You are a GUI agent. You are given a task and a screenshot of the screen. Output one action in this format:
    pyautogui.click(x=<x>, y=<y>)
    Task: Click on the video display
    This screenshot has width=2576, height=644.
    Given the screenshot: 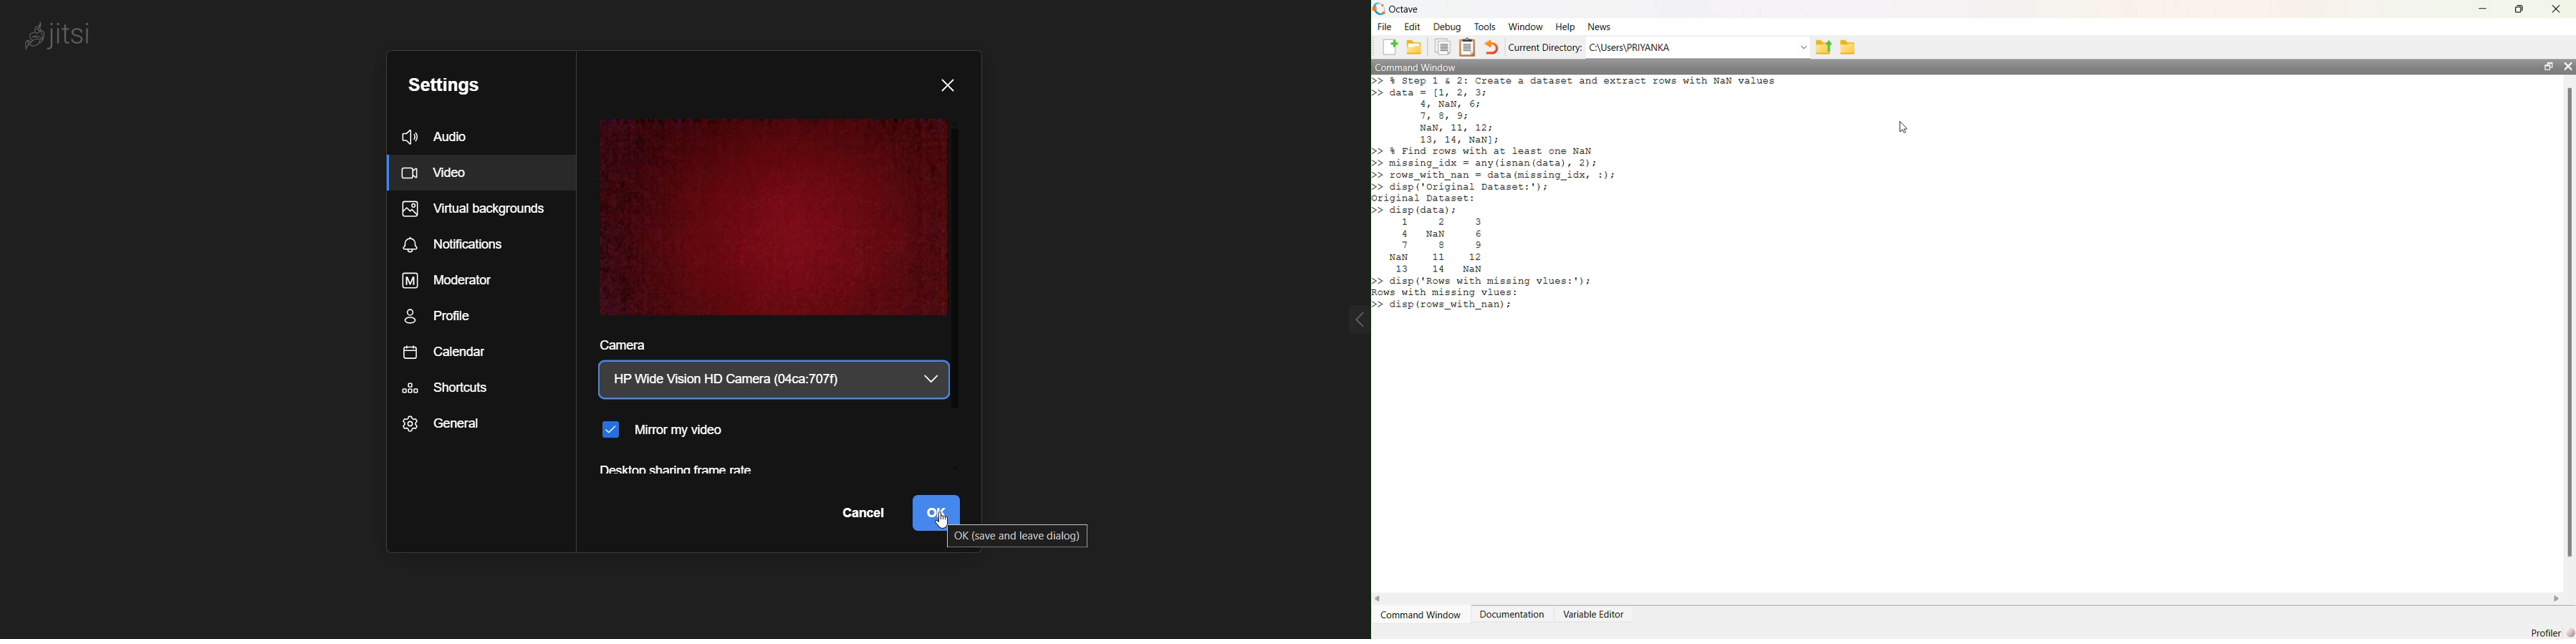 What is the action you would take?
    pyautogui.click(x=772, y=218)
    